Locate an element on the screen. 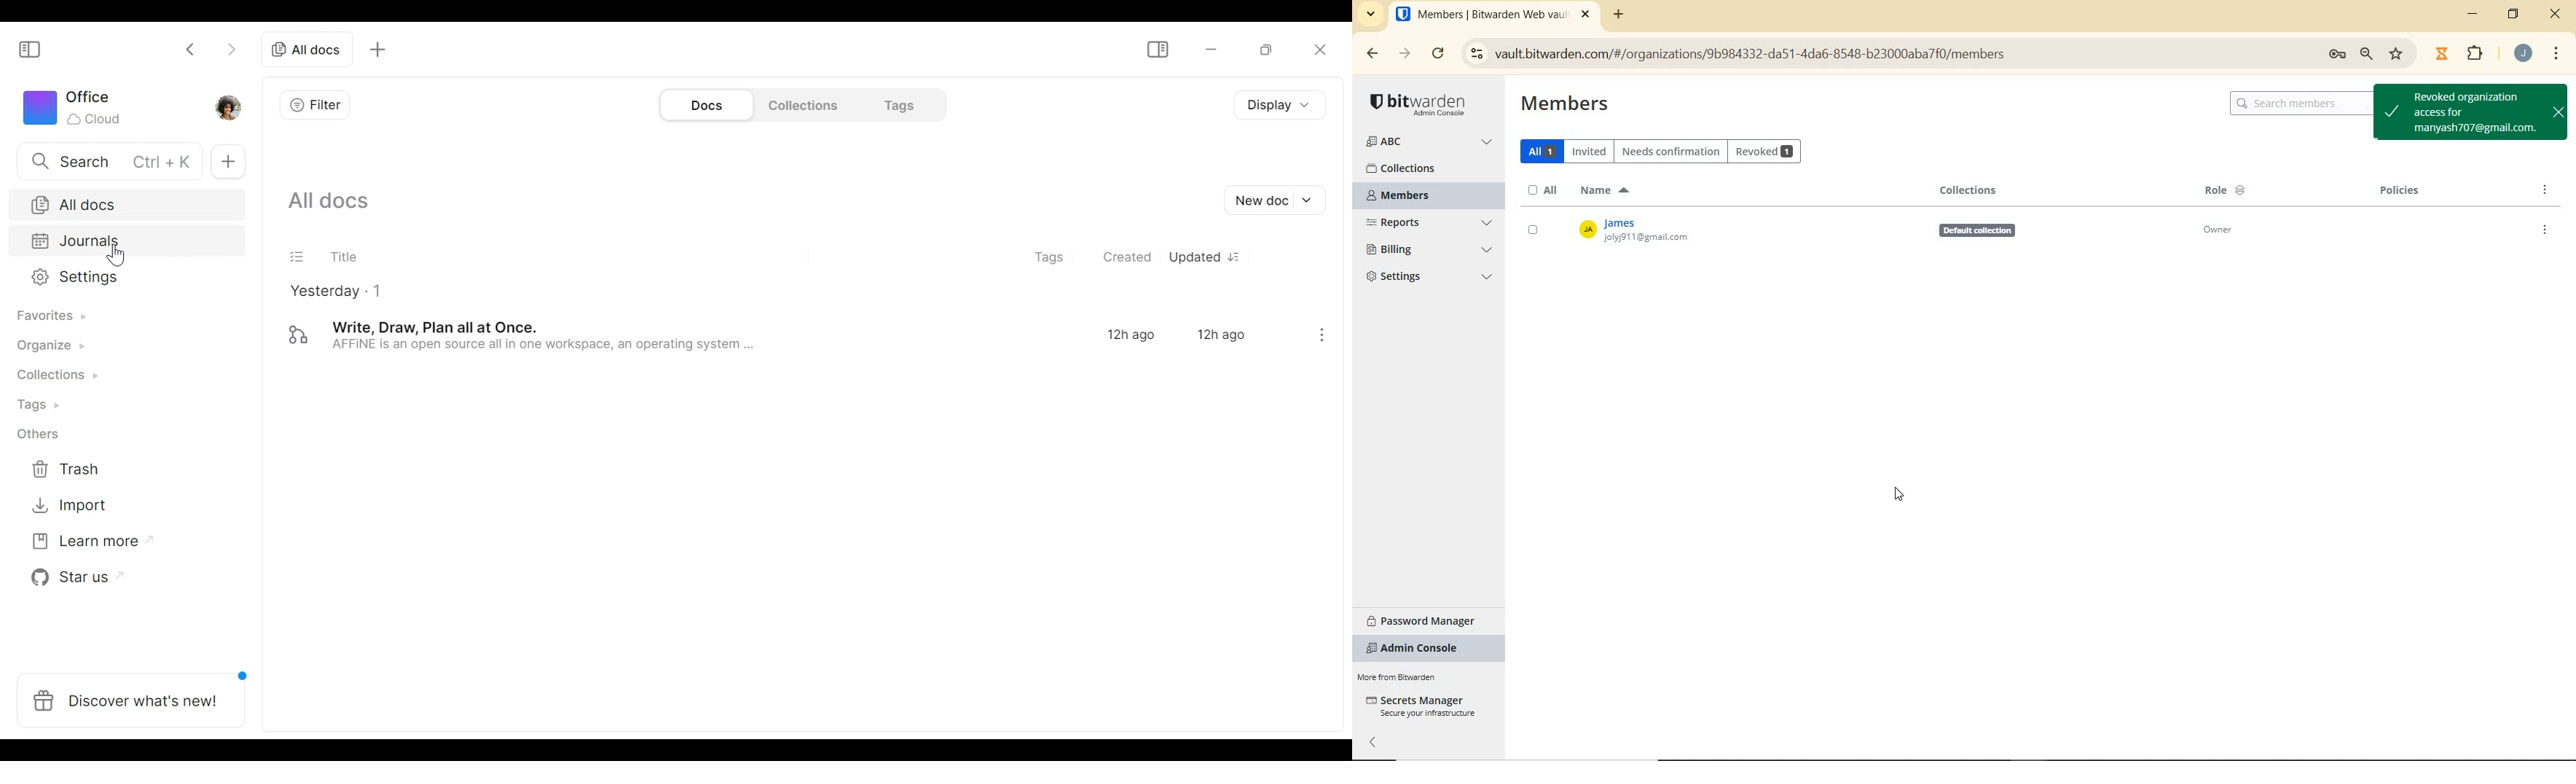 The image size is (2576, 784). Settings is located at coordinates (116, 278).